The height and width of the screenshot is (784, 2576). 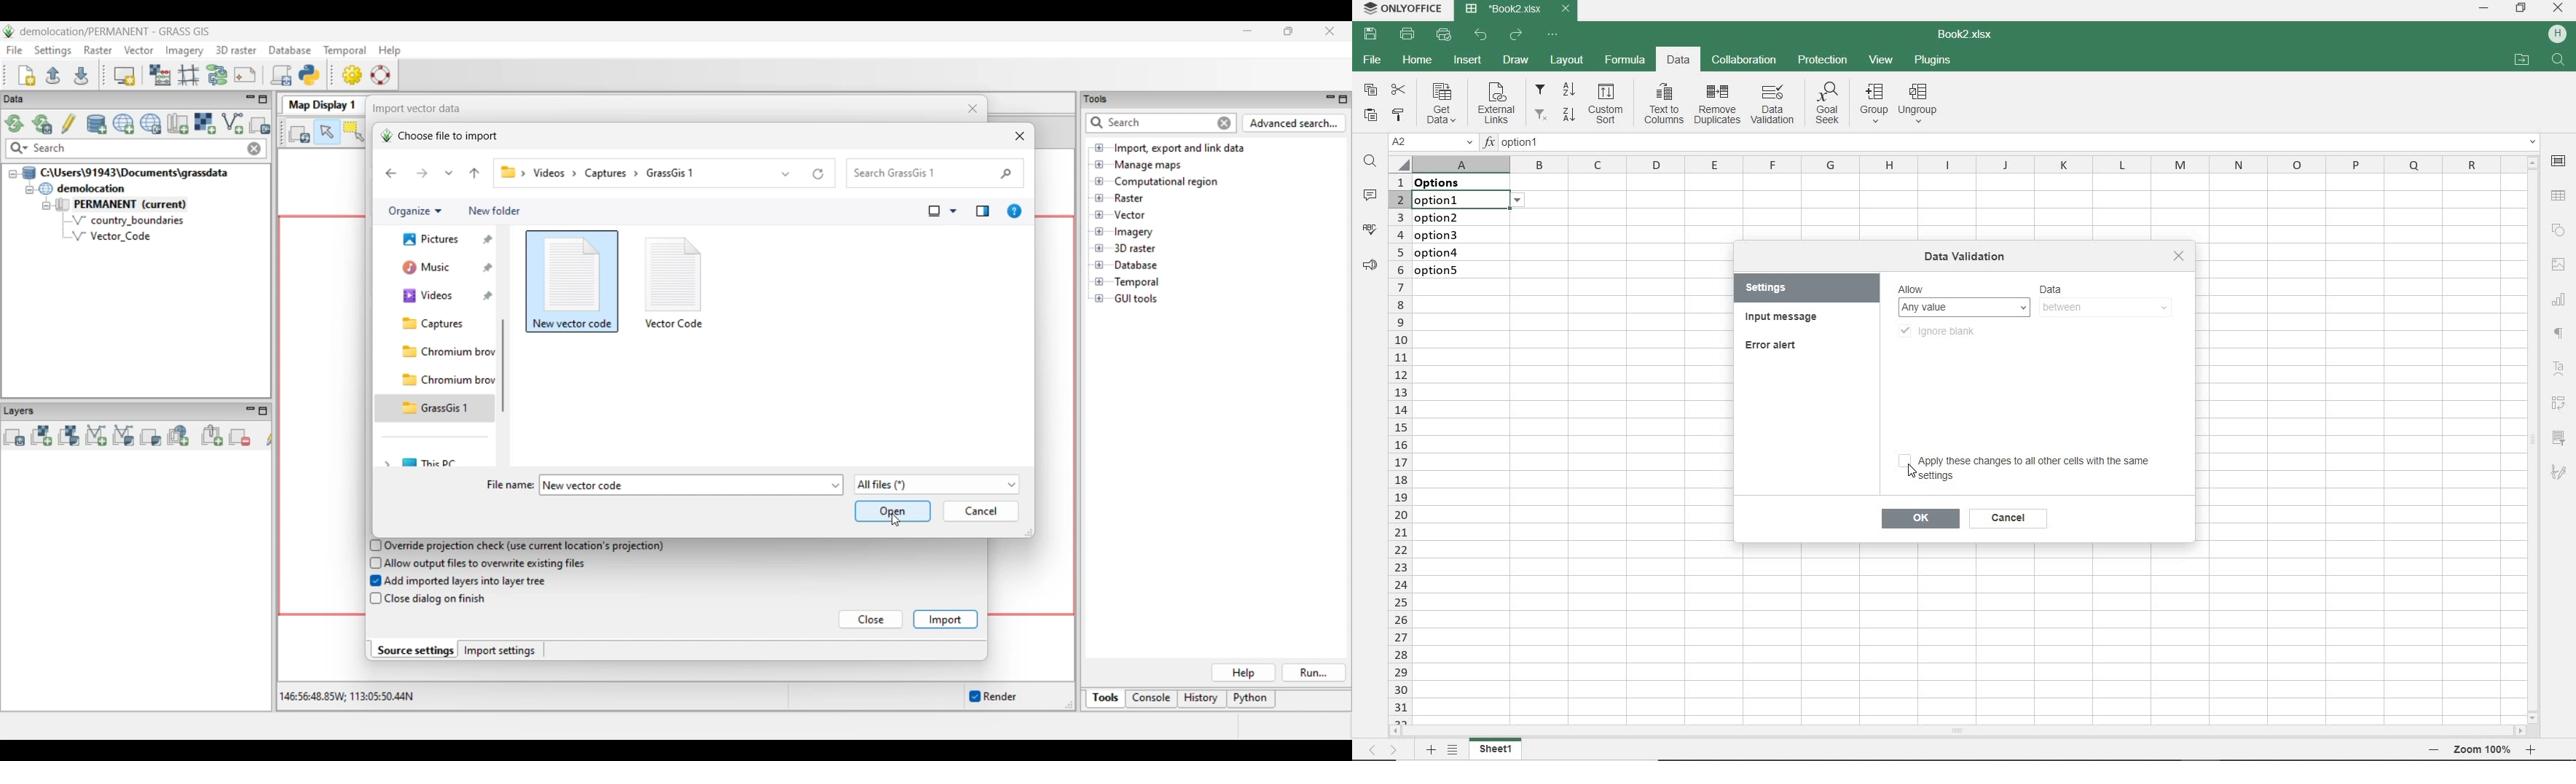 What do you see at coordinates (1369, 89) in the screenshot?
I see `COPY` at bounding box center [1369, 89].